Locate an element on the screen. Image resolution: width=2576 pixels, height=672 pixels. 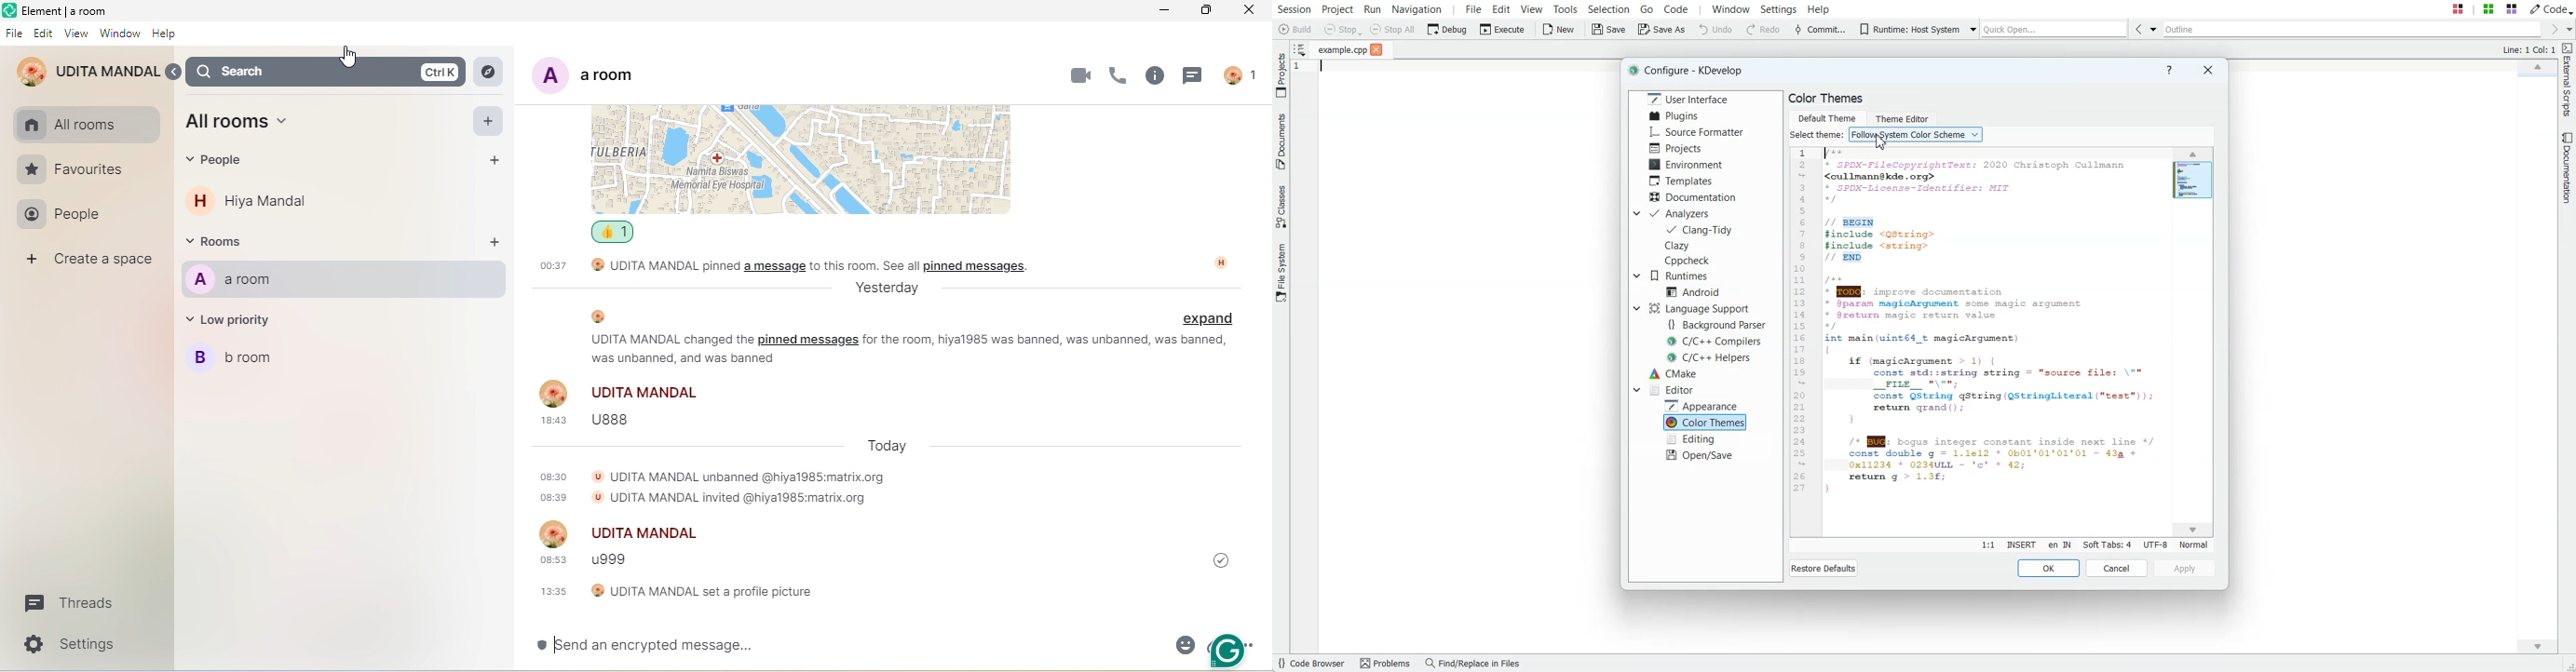
Text is located at coordinates (1817, 135).